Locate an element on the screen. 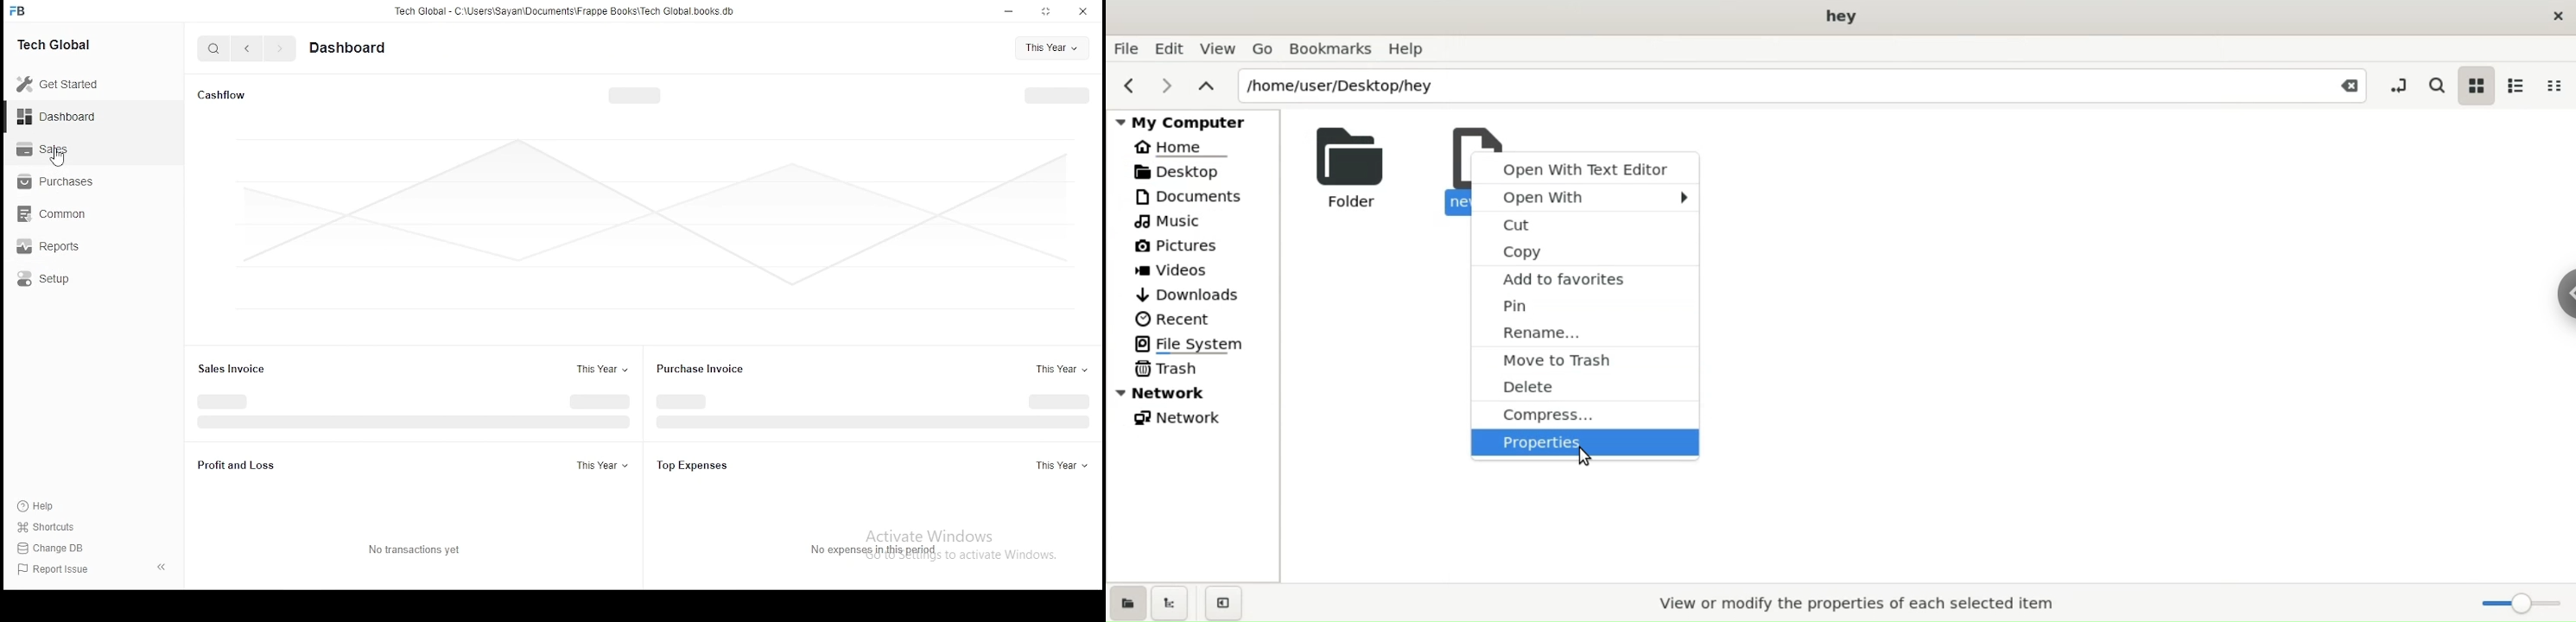  this year is located at coordinates (1051, 48).